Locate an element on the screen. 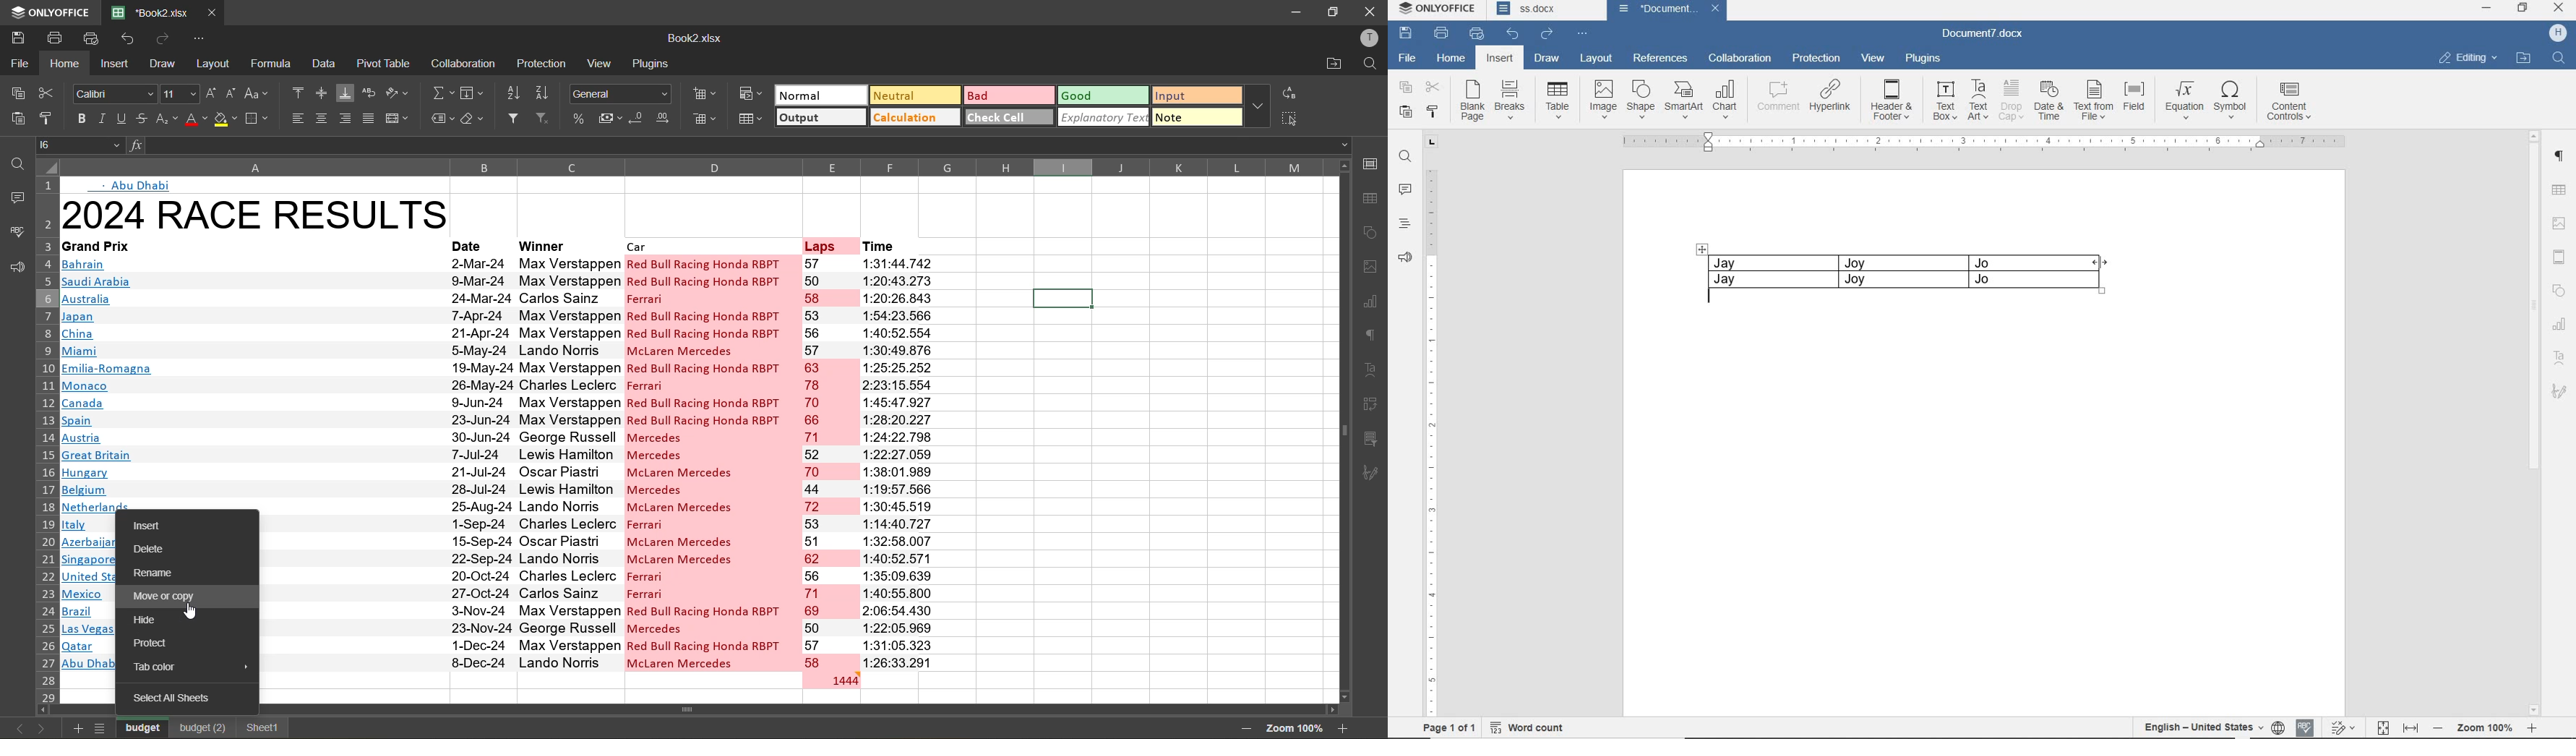  cell address is located at coordinates (82, 144).